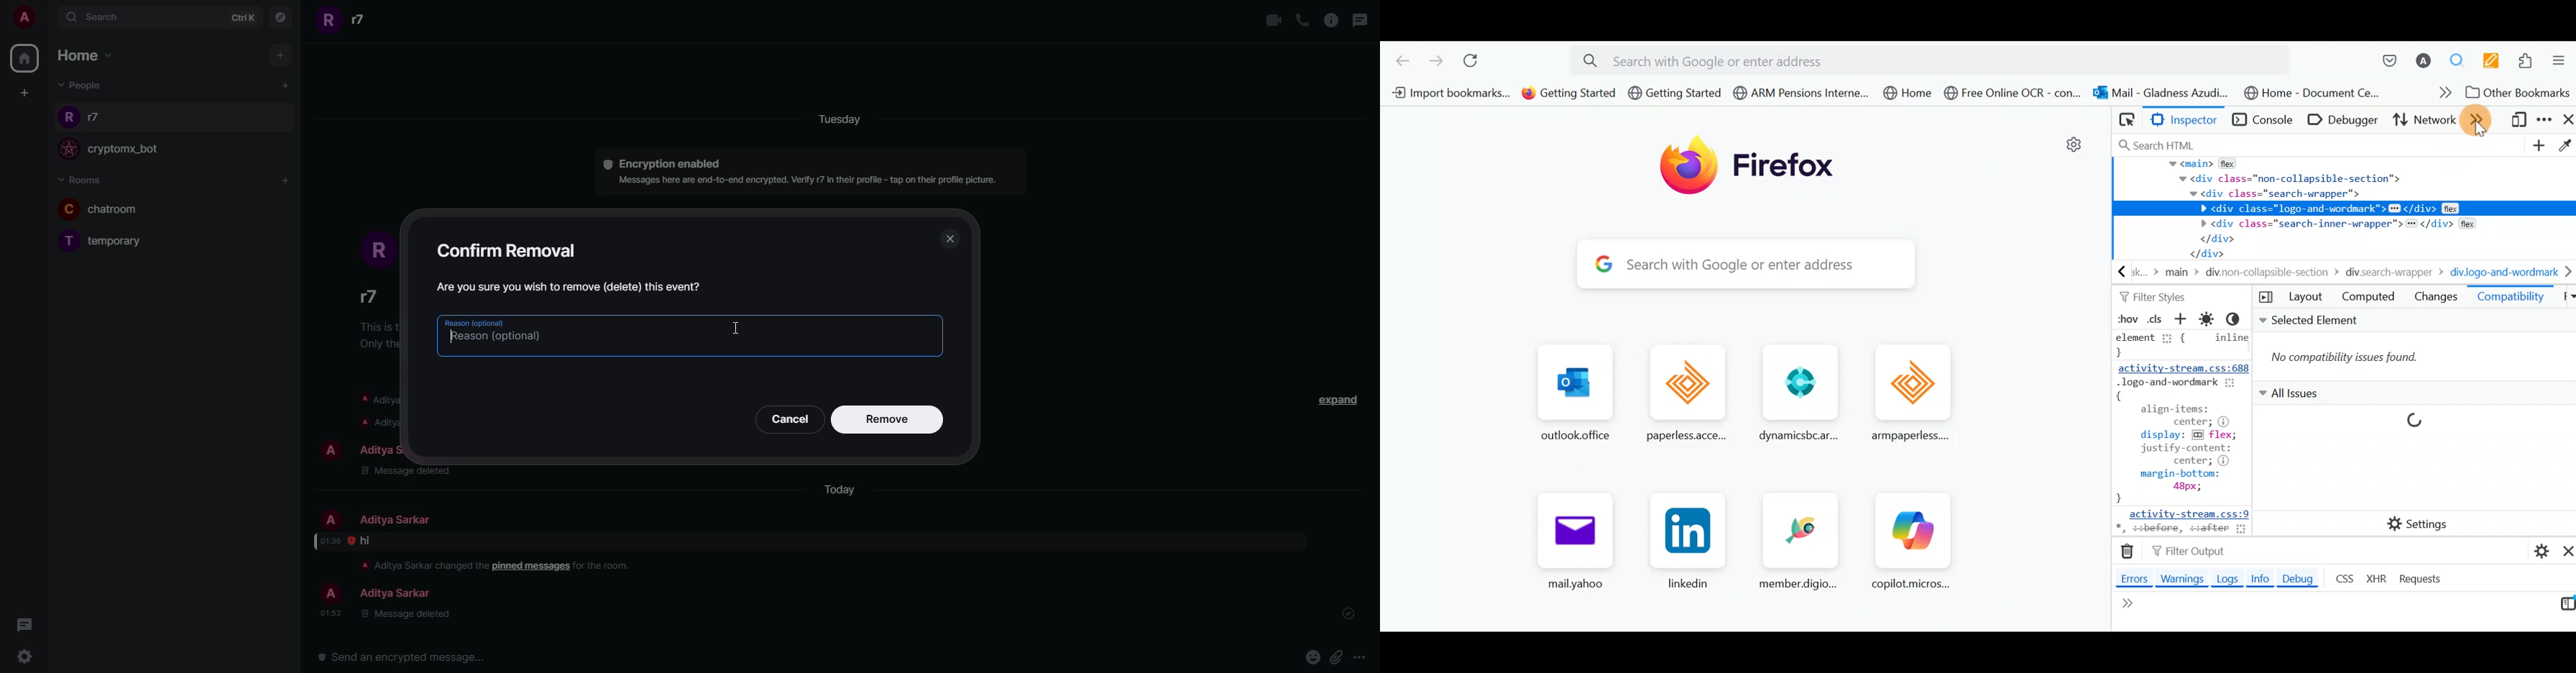  I want to click on send encrypted message, so click(401, 658).